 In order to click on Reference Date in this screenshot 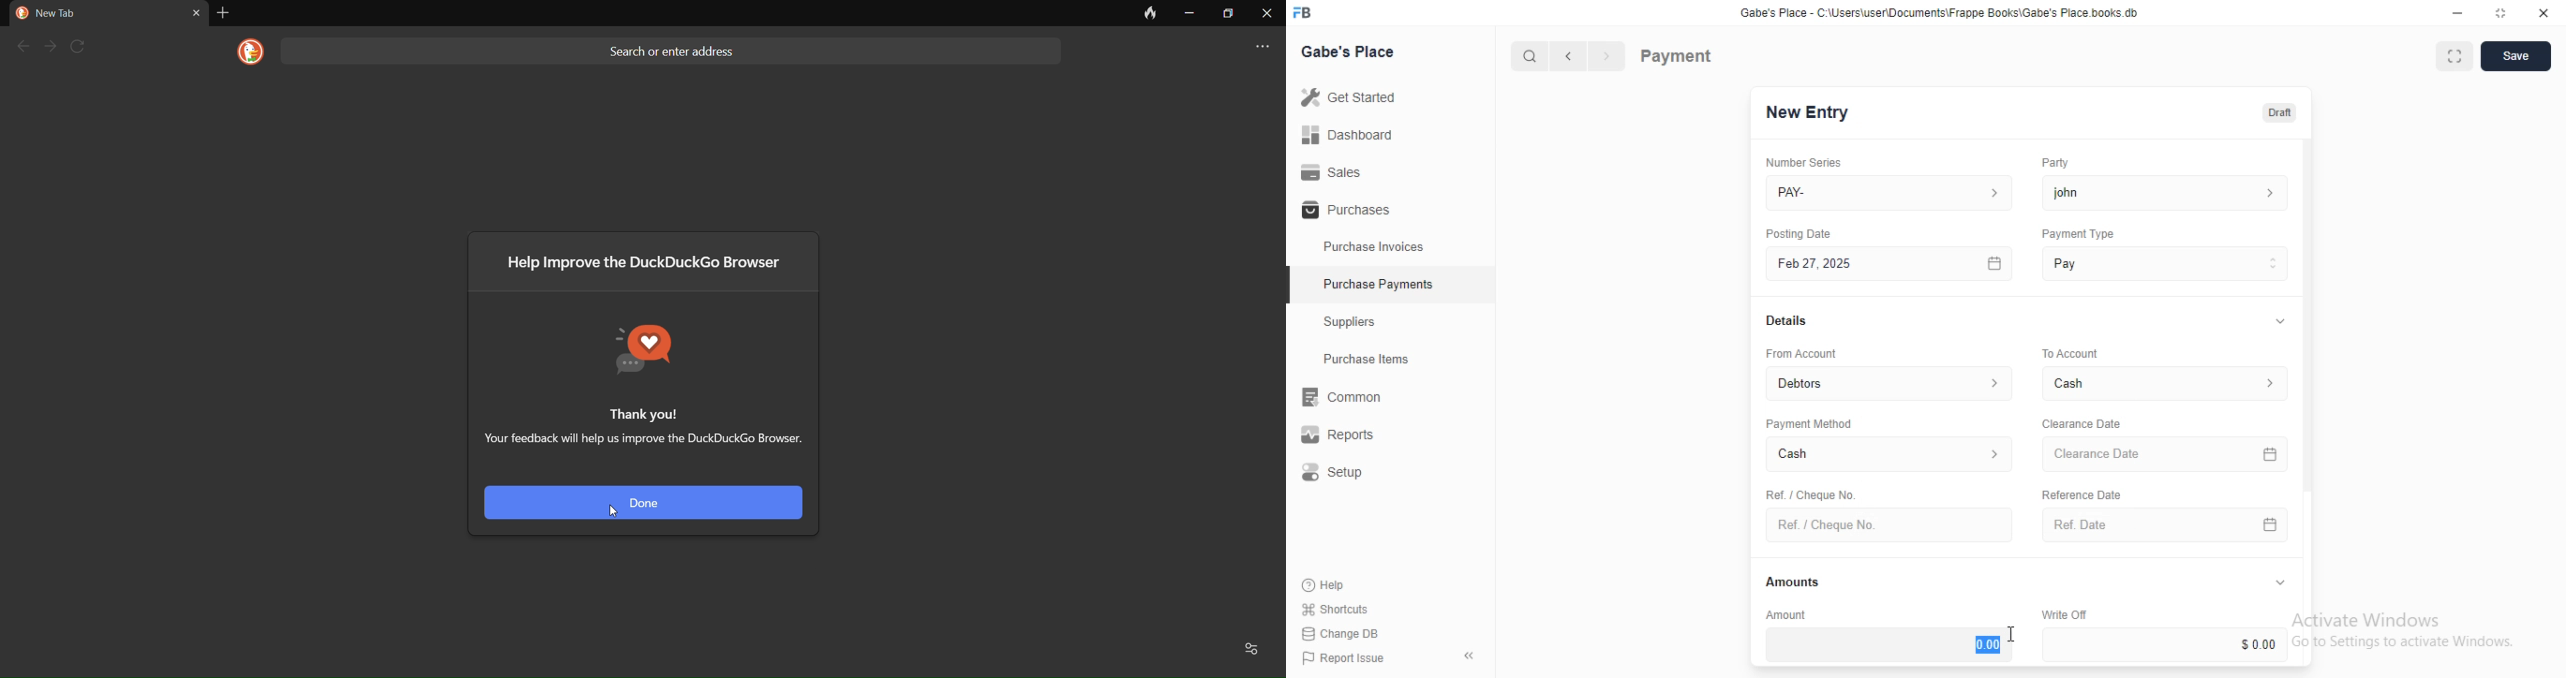, I will do `click(2080, 493)`.